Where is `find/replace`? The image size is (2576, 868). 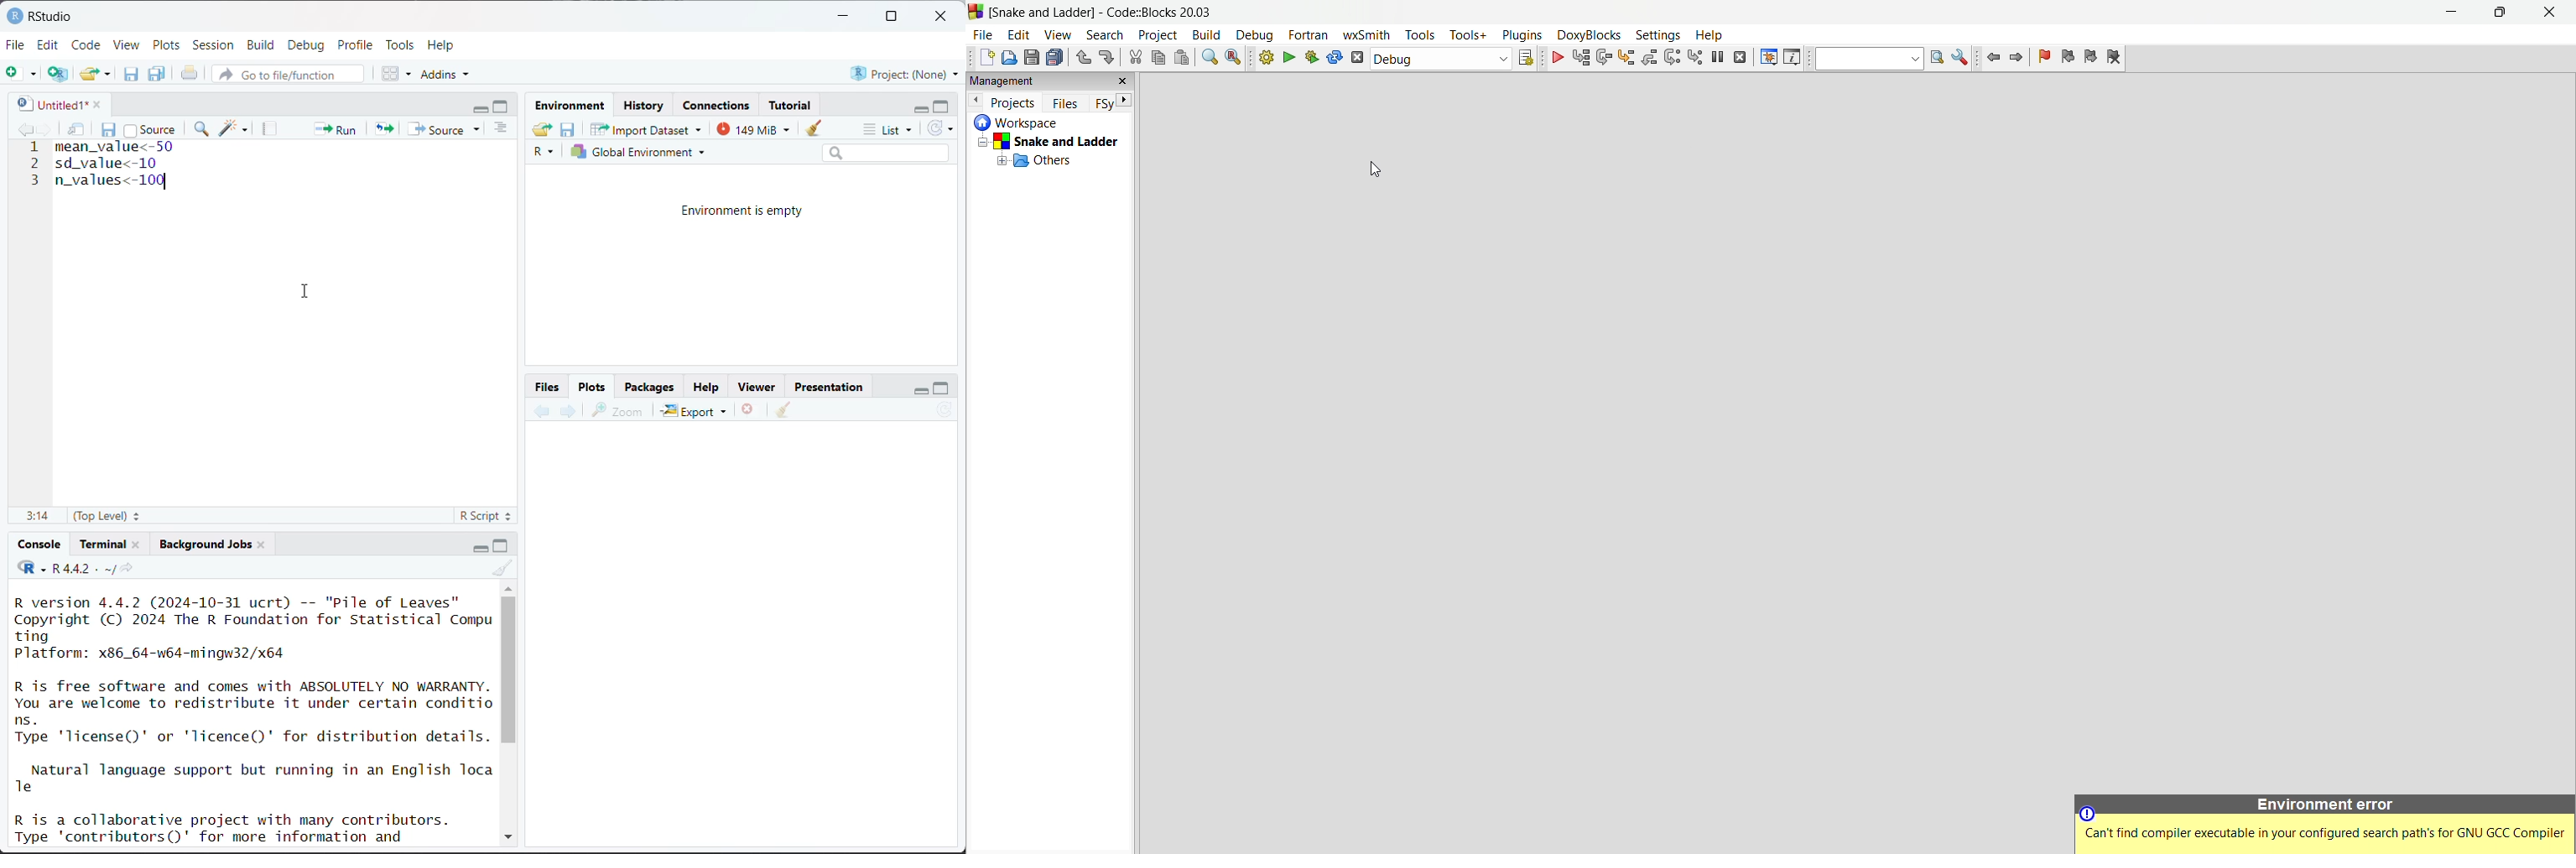
find/replace is located at coordinates (203, 130).